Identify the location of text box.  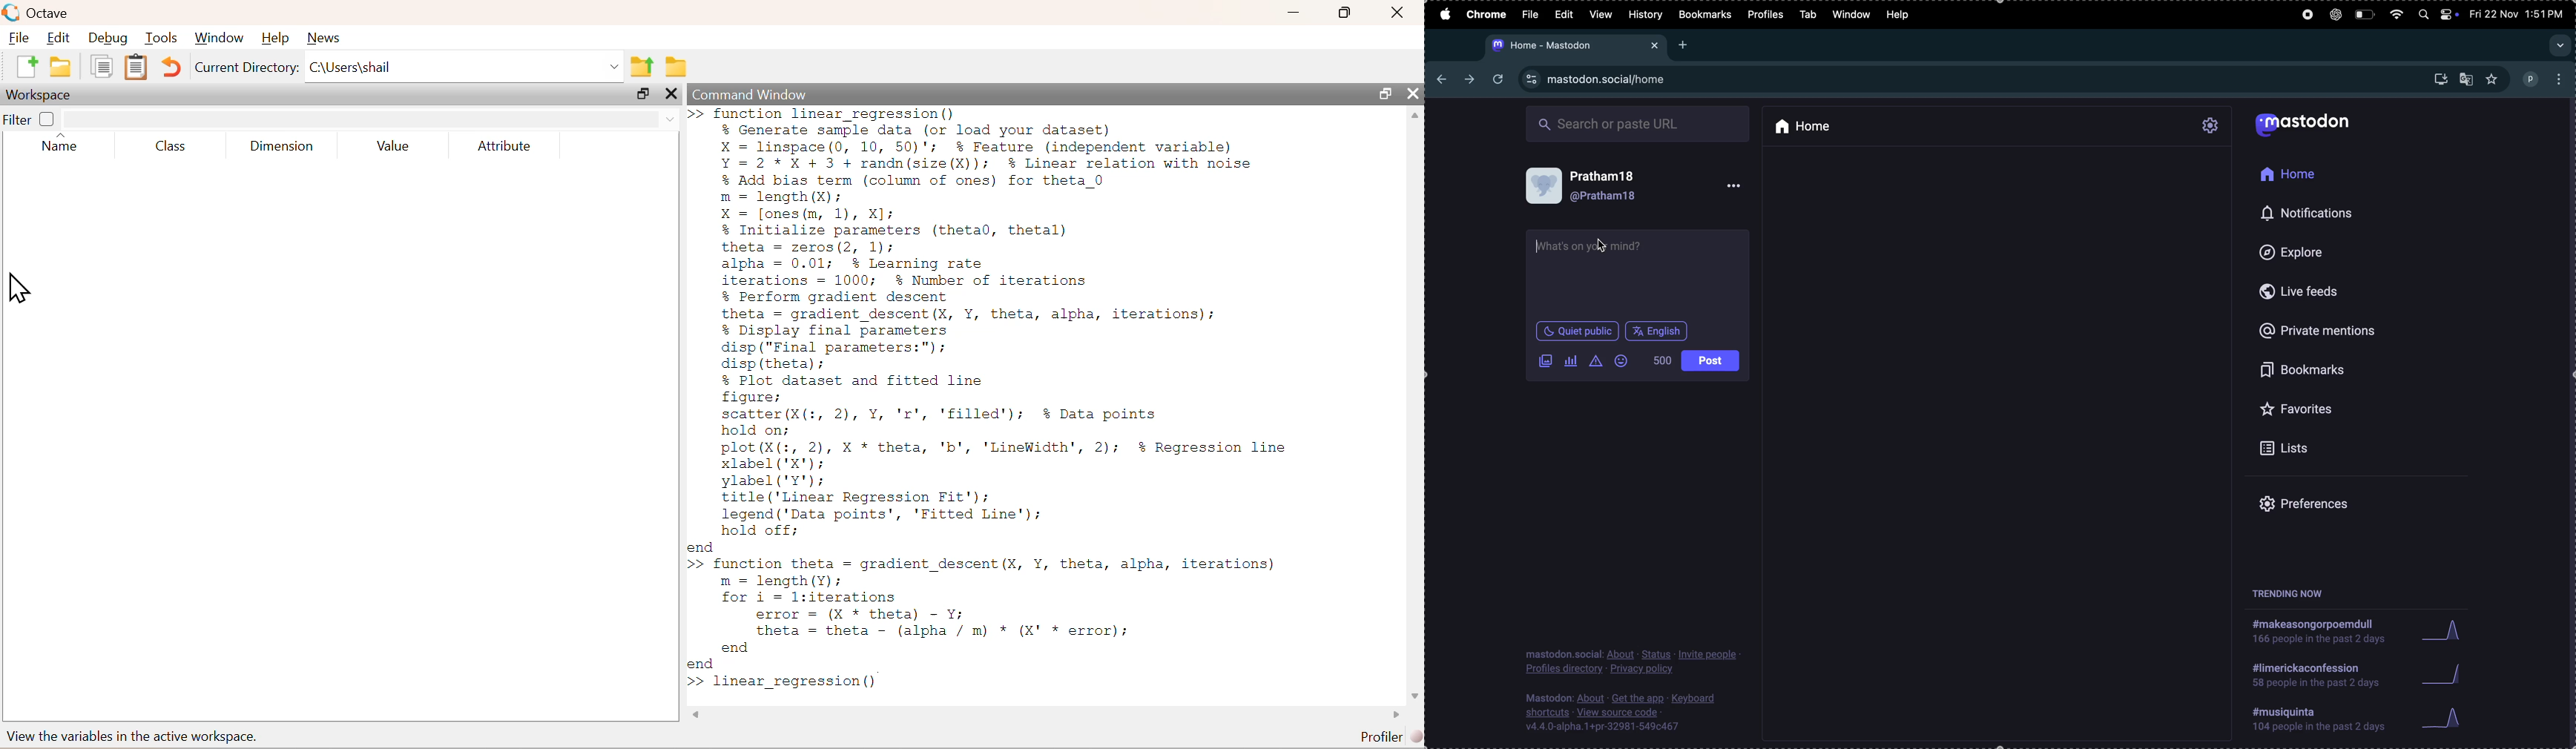
(1635, 275).